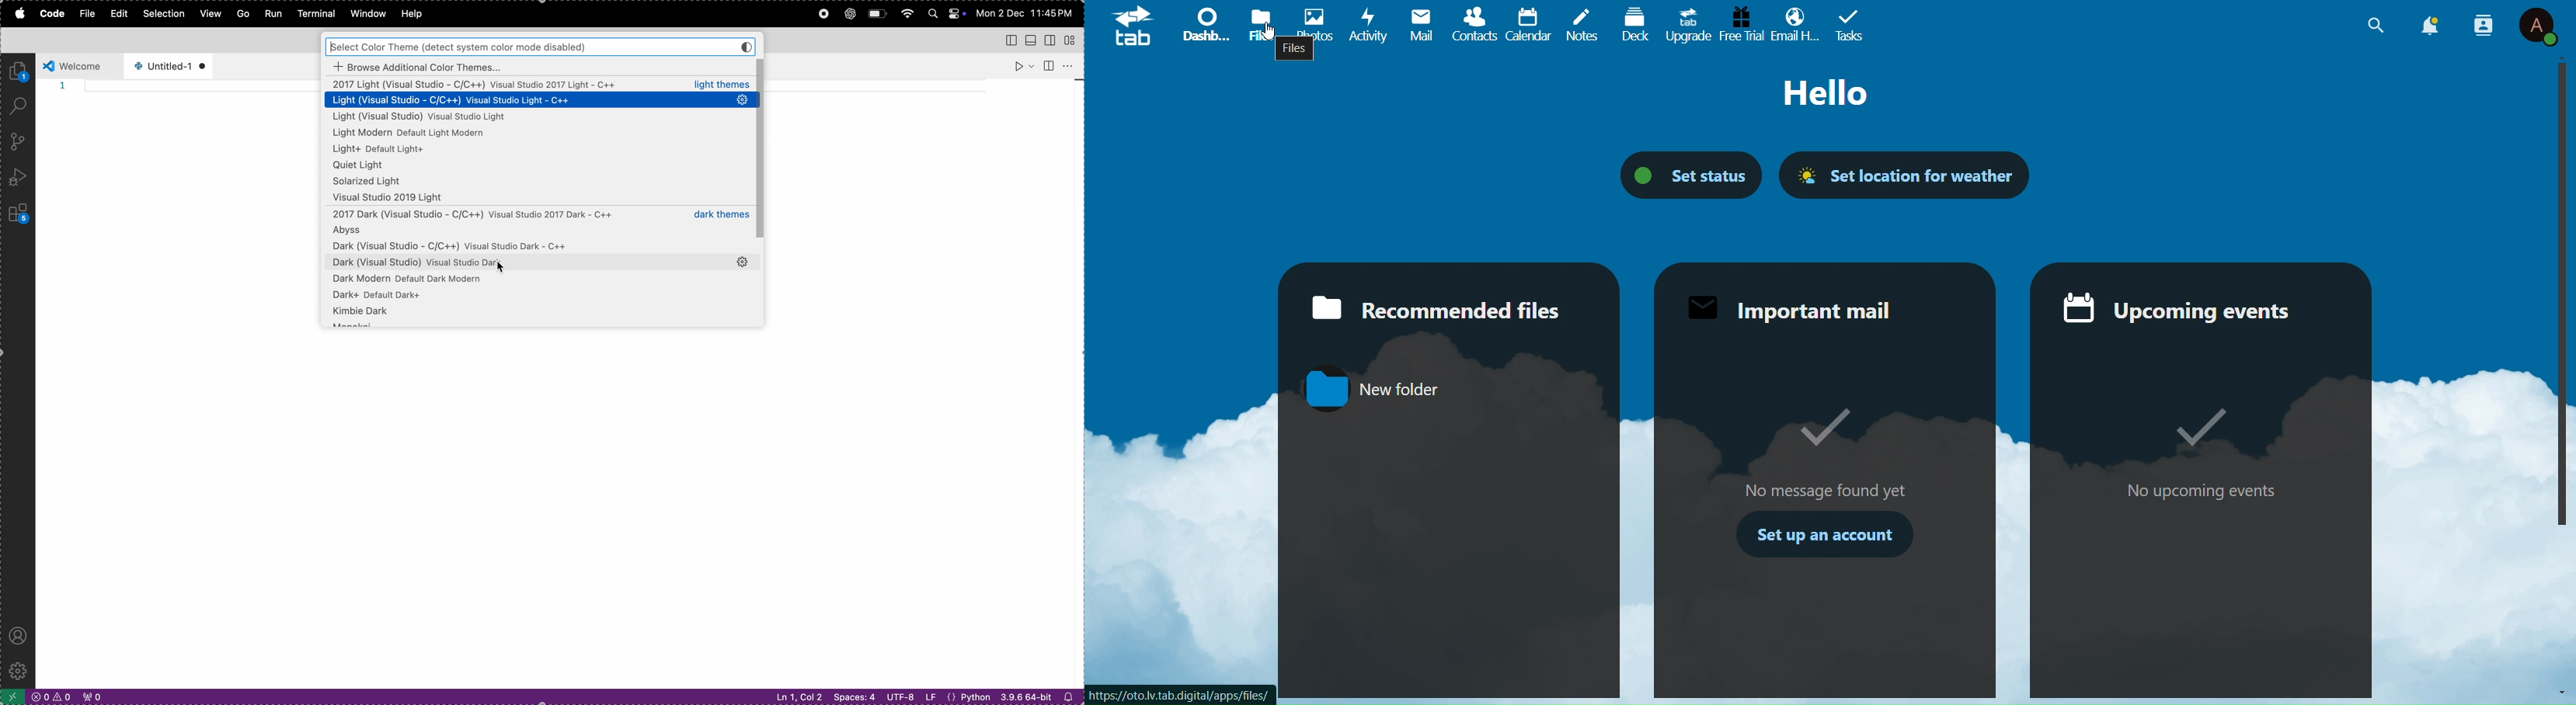 The image size is (2576, 728). I want to click on 64 bit, so click(1025, 698).